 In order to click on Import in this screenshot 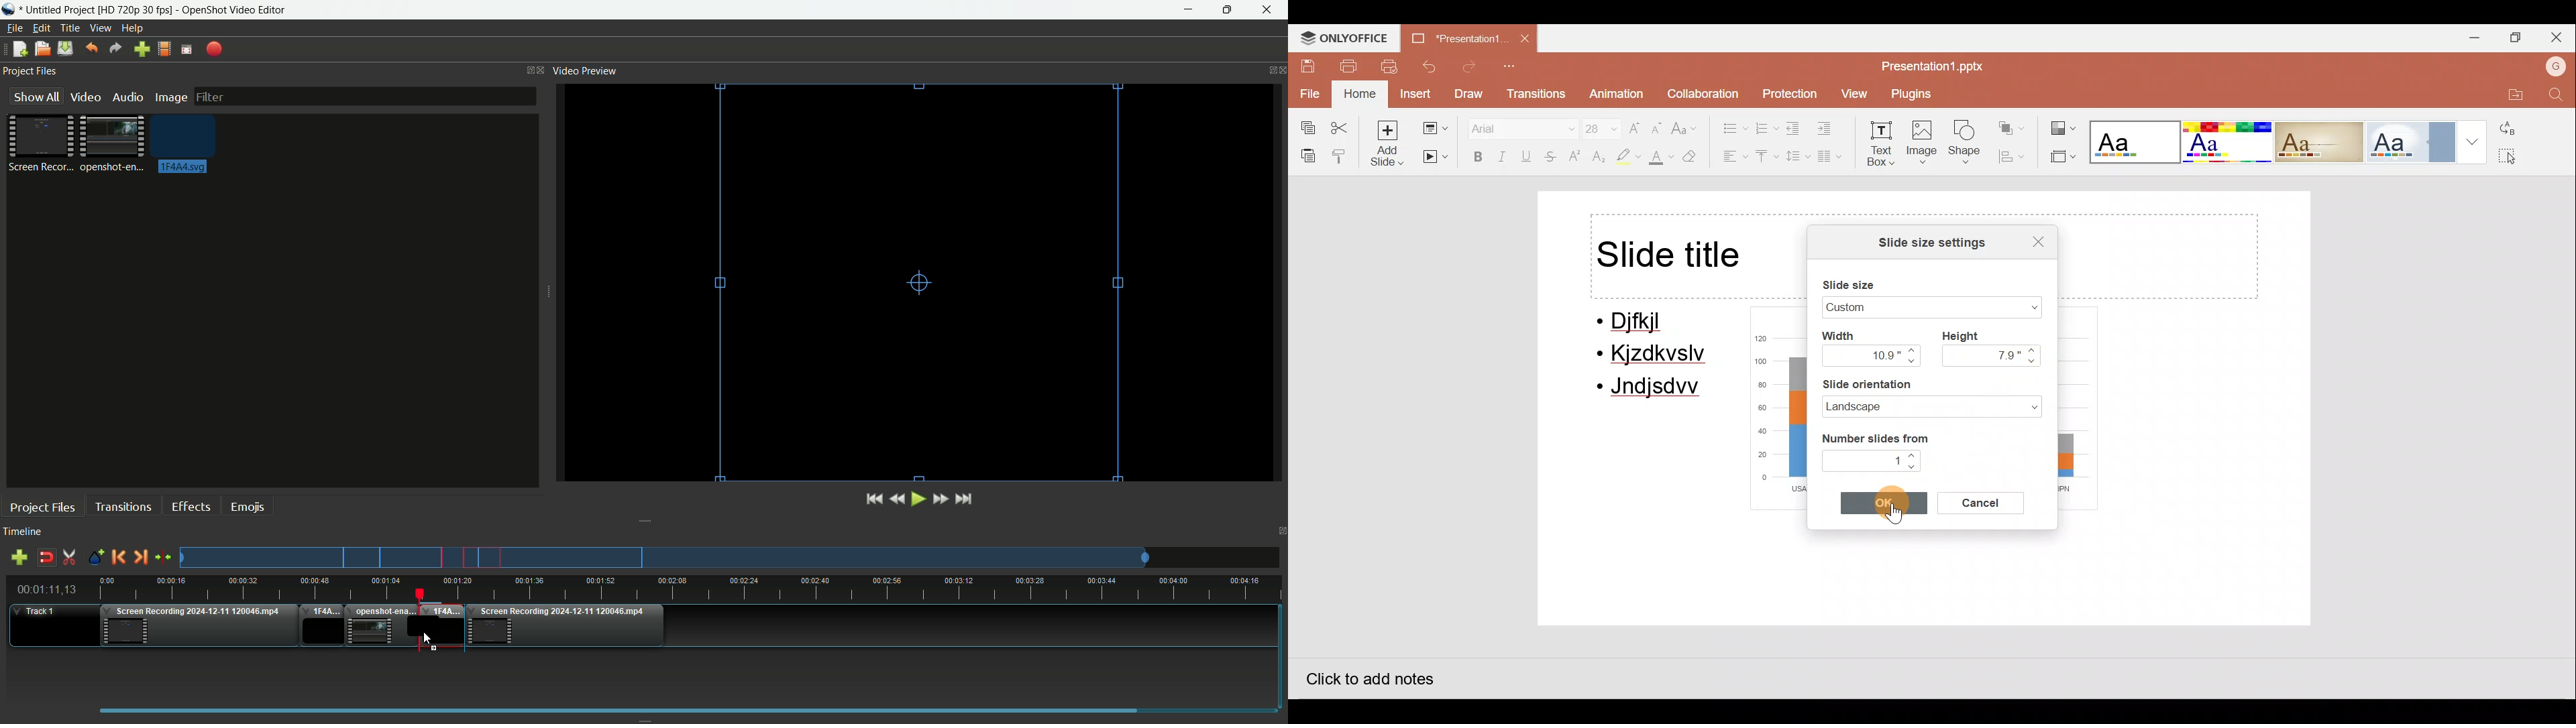, I will do `click(143, 50)`.